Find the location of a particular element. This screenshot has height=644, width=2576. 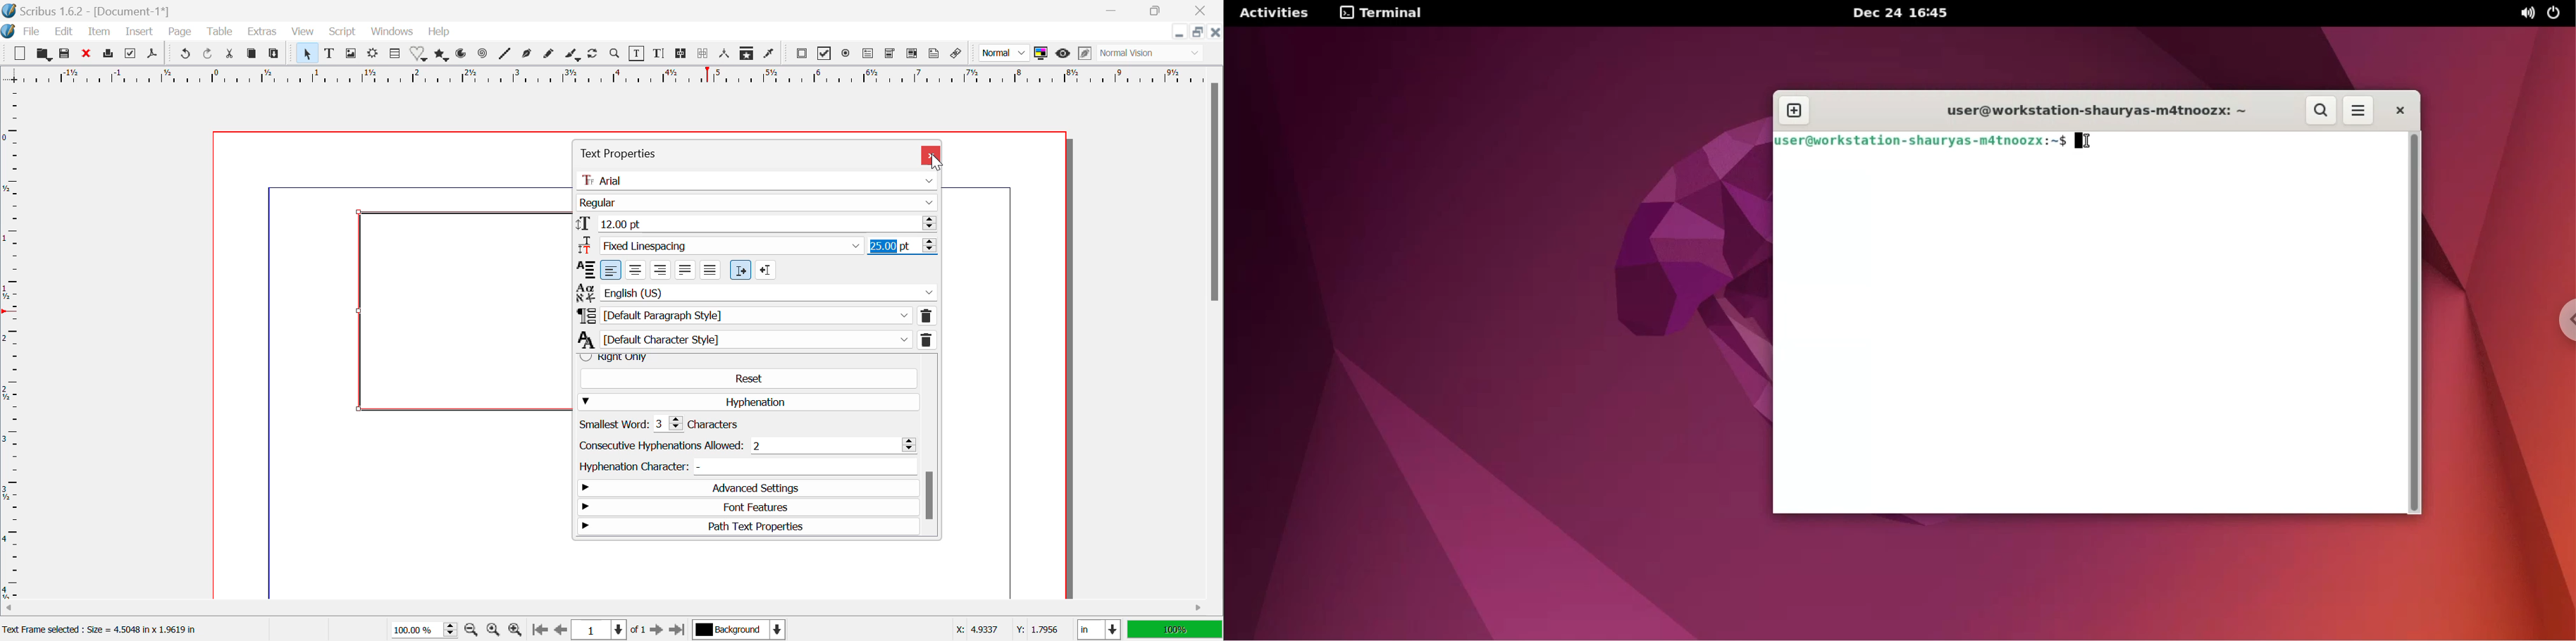

Text Annotation is located at coordinates (936, 54).